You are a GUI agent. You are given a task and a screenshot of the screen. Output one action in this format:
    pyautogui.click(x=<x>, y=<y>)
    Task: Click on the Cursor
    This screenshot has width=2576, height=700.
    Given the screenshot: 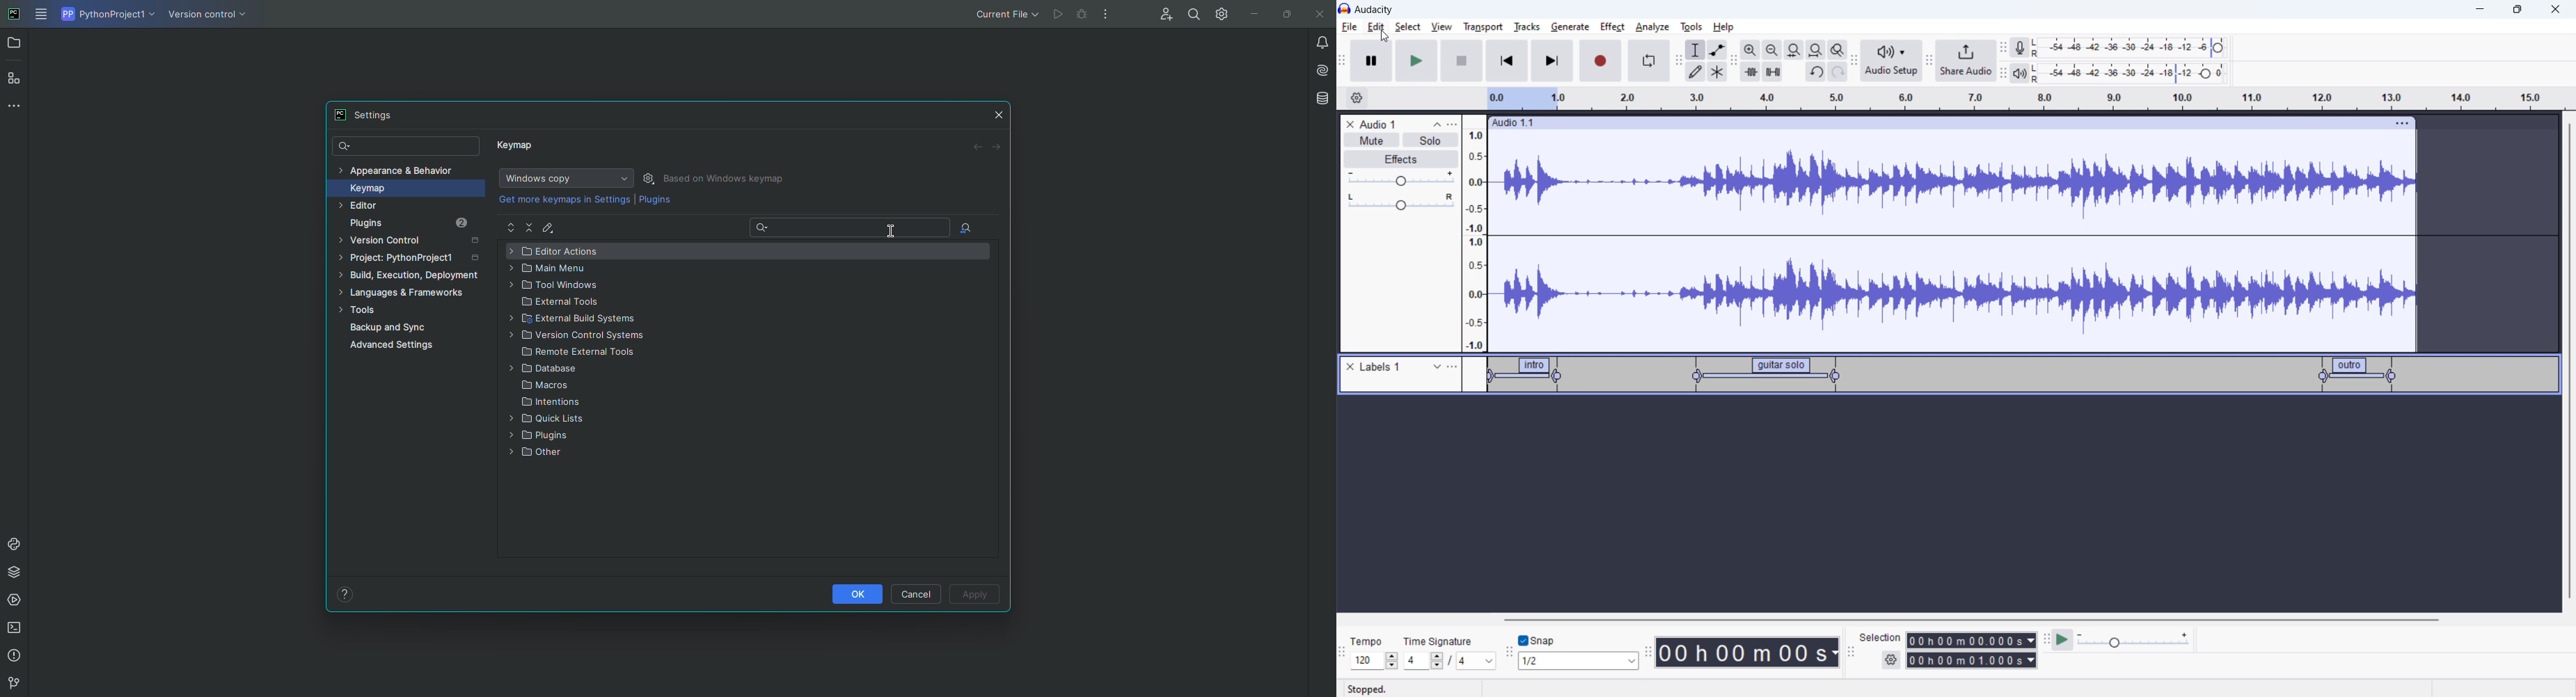 What is the action you would take?
    pyautogui.click(x=892, y=229)
    